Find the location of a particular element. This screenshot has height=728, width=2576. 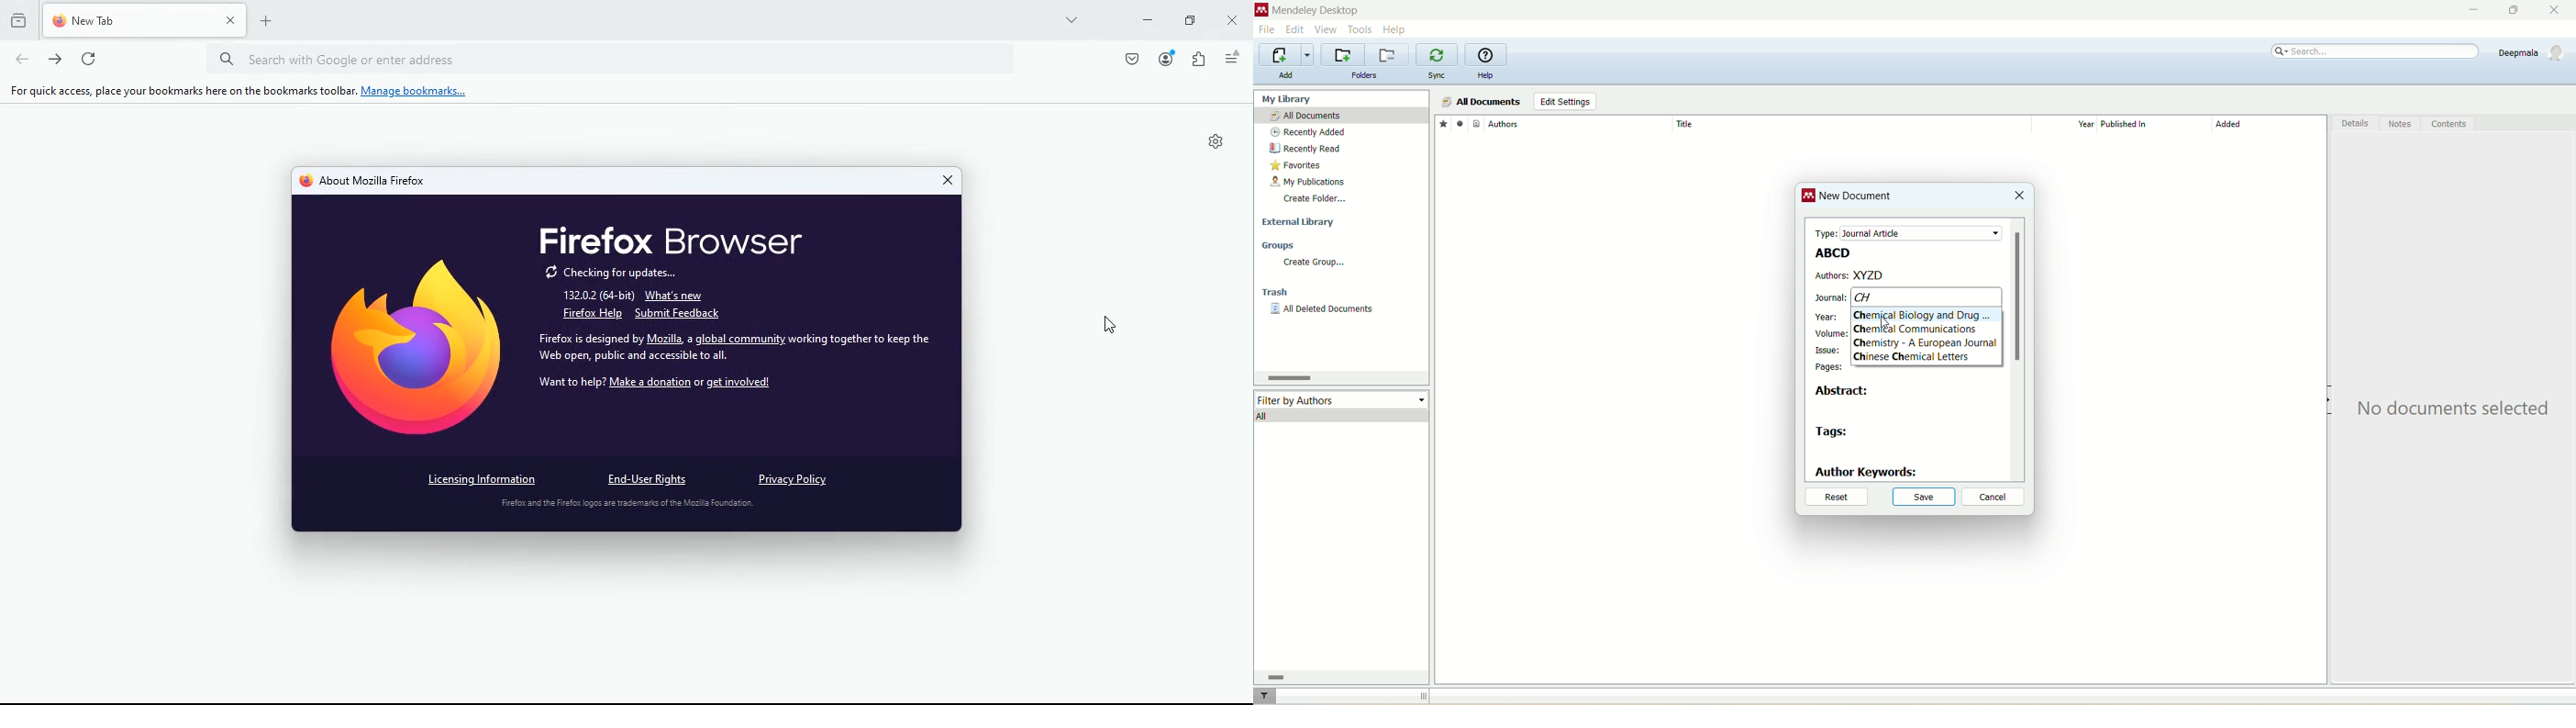

search is located at coordinates (2377, 52).